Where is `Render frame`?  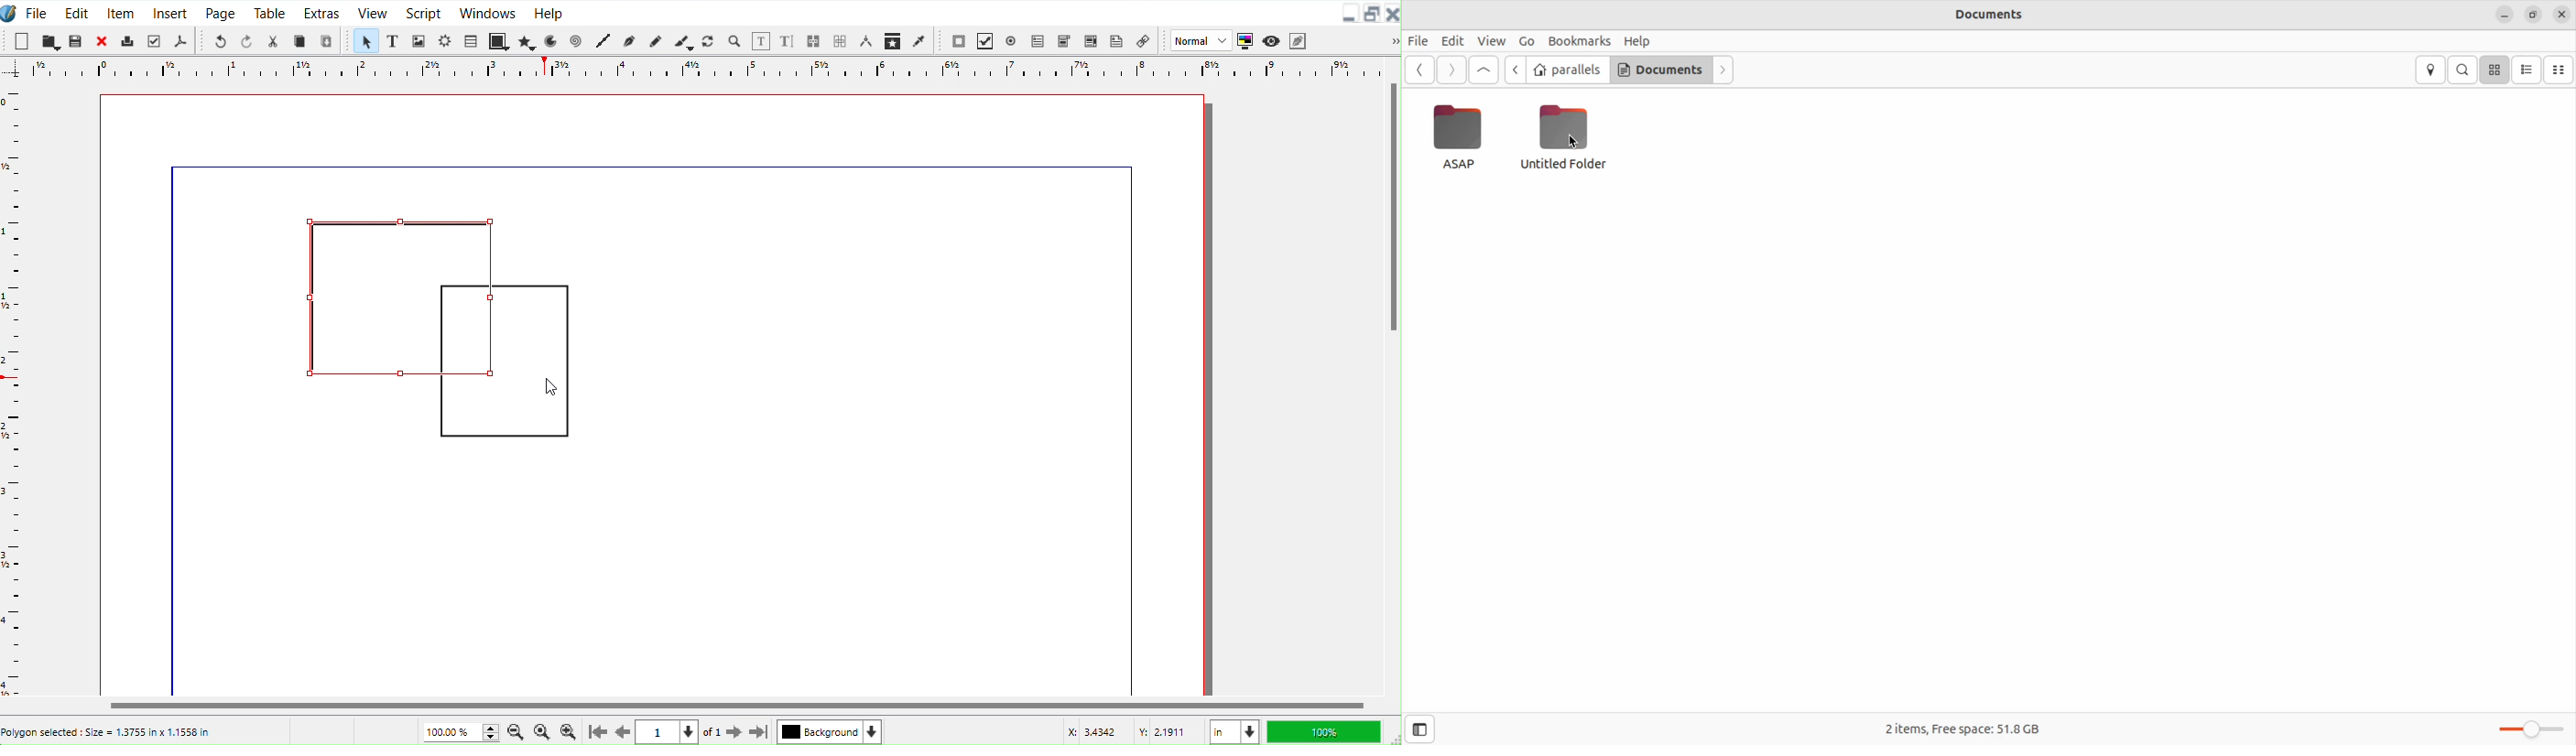
Render frame is located at coordinates (446, 41).